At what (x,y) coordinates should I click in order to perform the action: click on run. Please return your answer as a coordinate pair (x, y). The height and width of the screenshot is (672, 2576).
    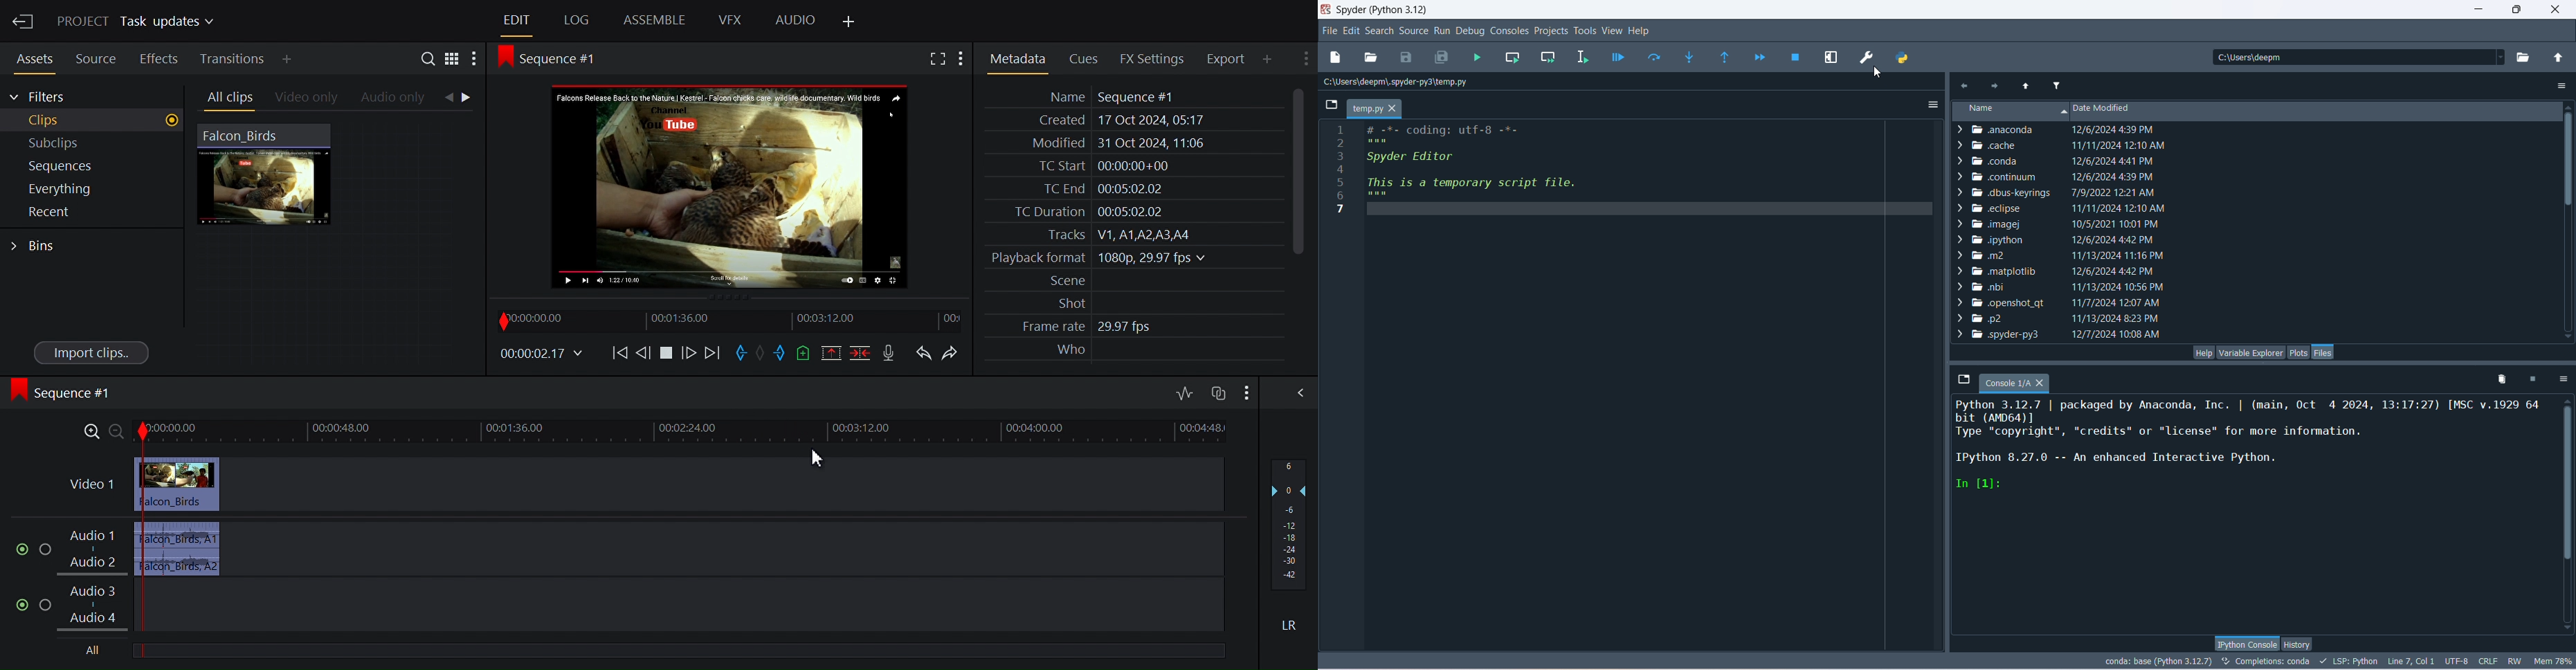
    Looking at the image, I should click on (1443, 31).